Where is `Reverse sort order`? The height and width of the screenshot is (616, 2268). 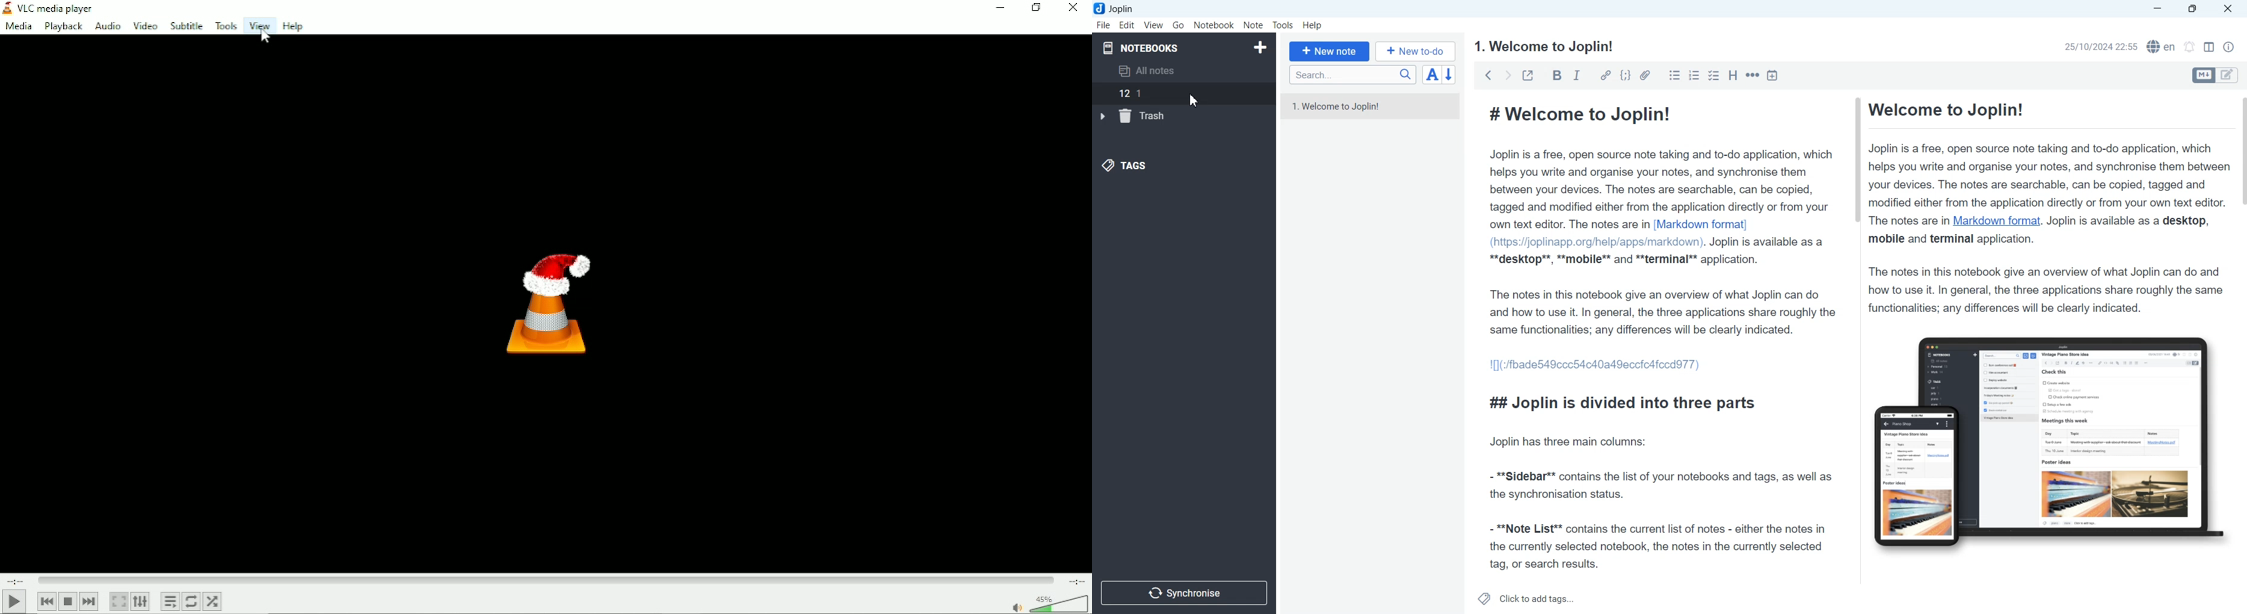
Reverse sort order is located at coordinates (1451, 75).